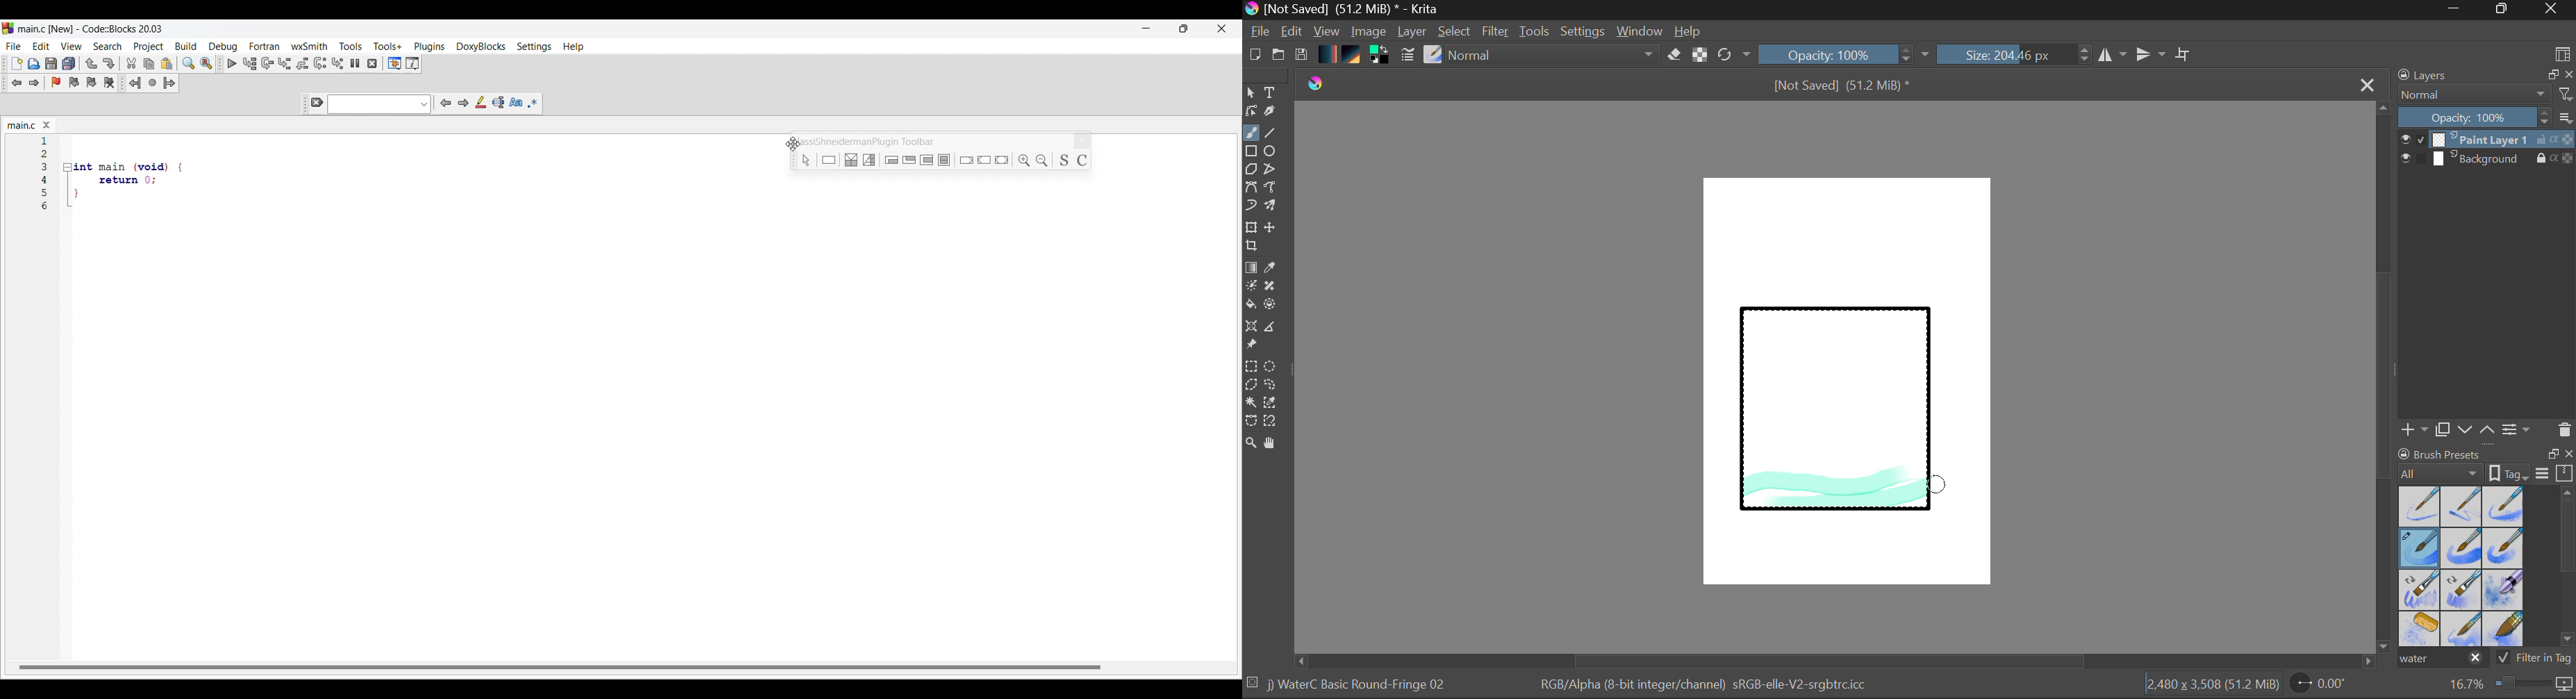  What do you see at coordinates (1004, 159) in the screenshot?
I see `` at bounding box center [1004, 159].